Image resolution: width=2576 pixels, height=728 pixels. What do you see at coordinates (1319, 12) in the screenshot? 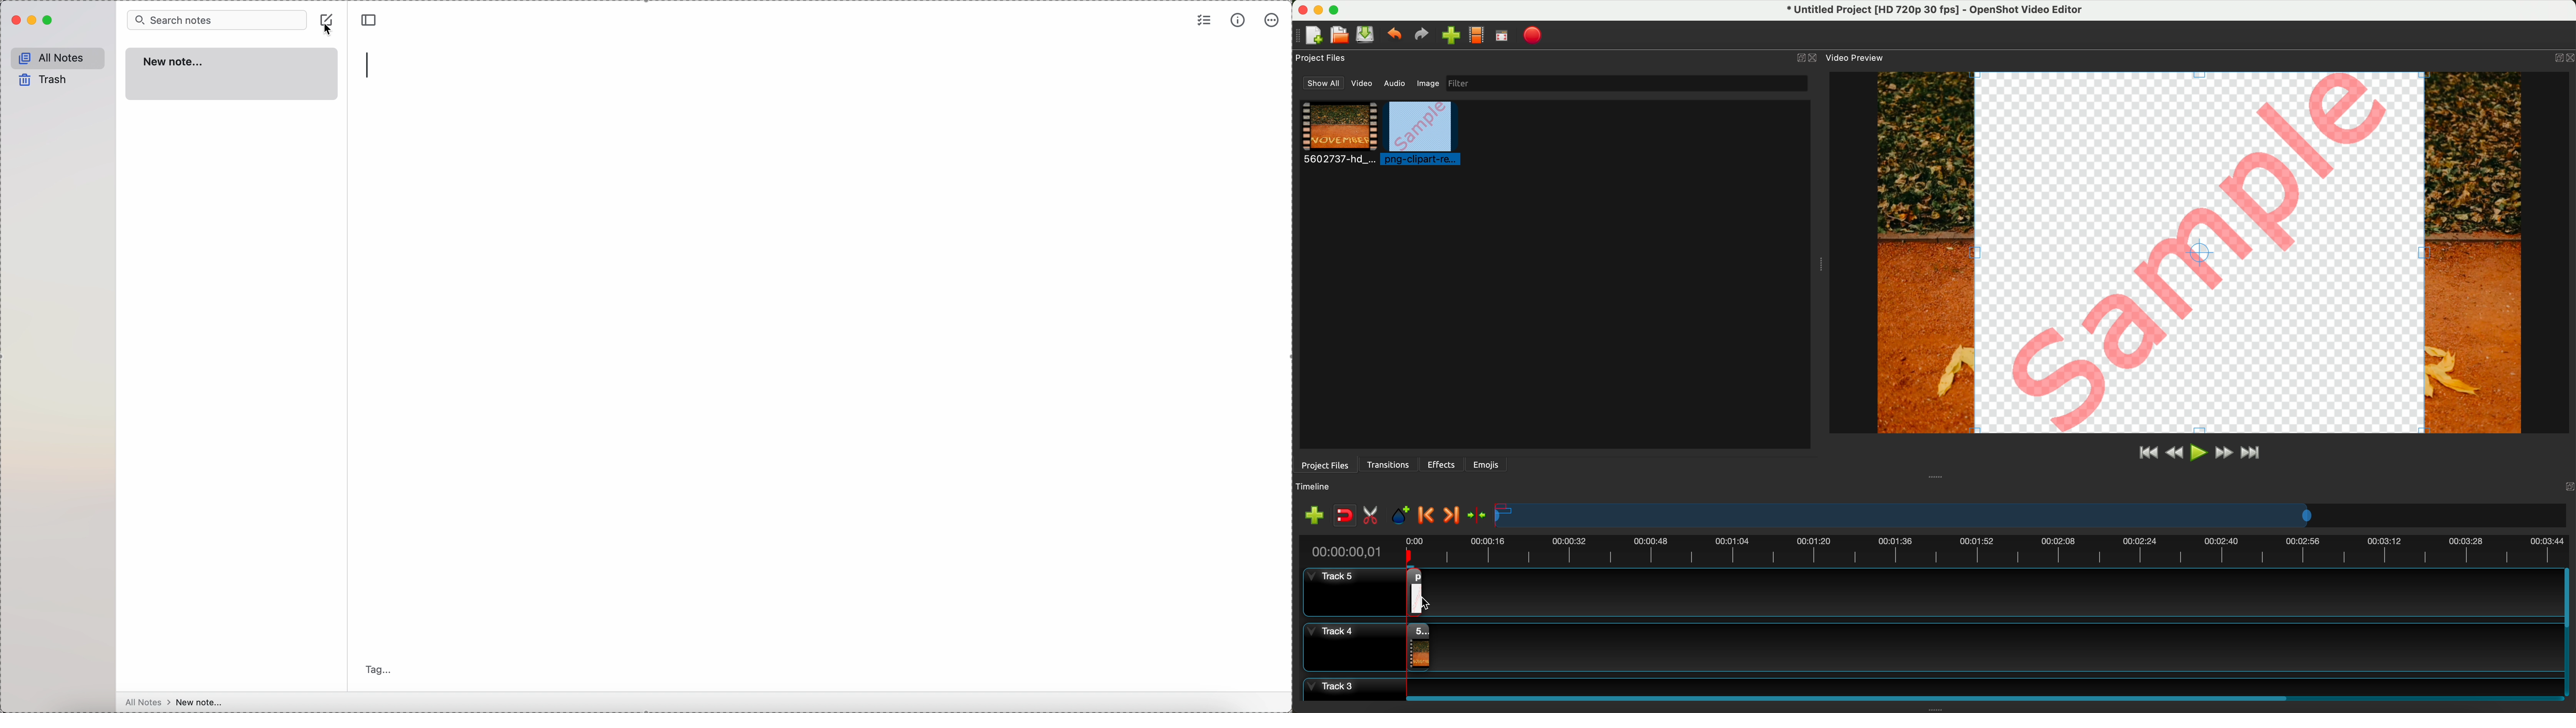
I see `minimize` at bounding box center [1319, 12].